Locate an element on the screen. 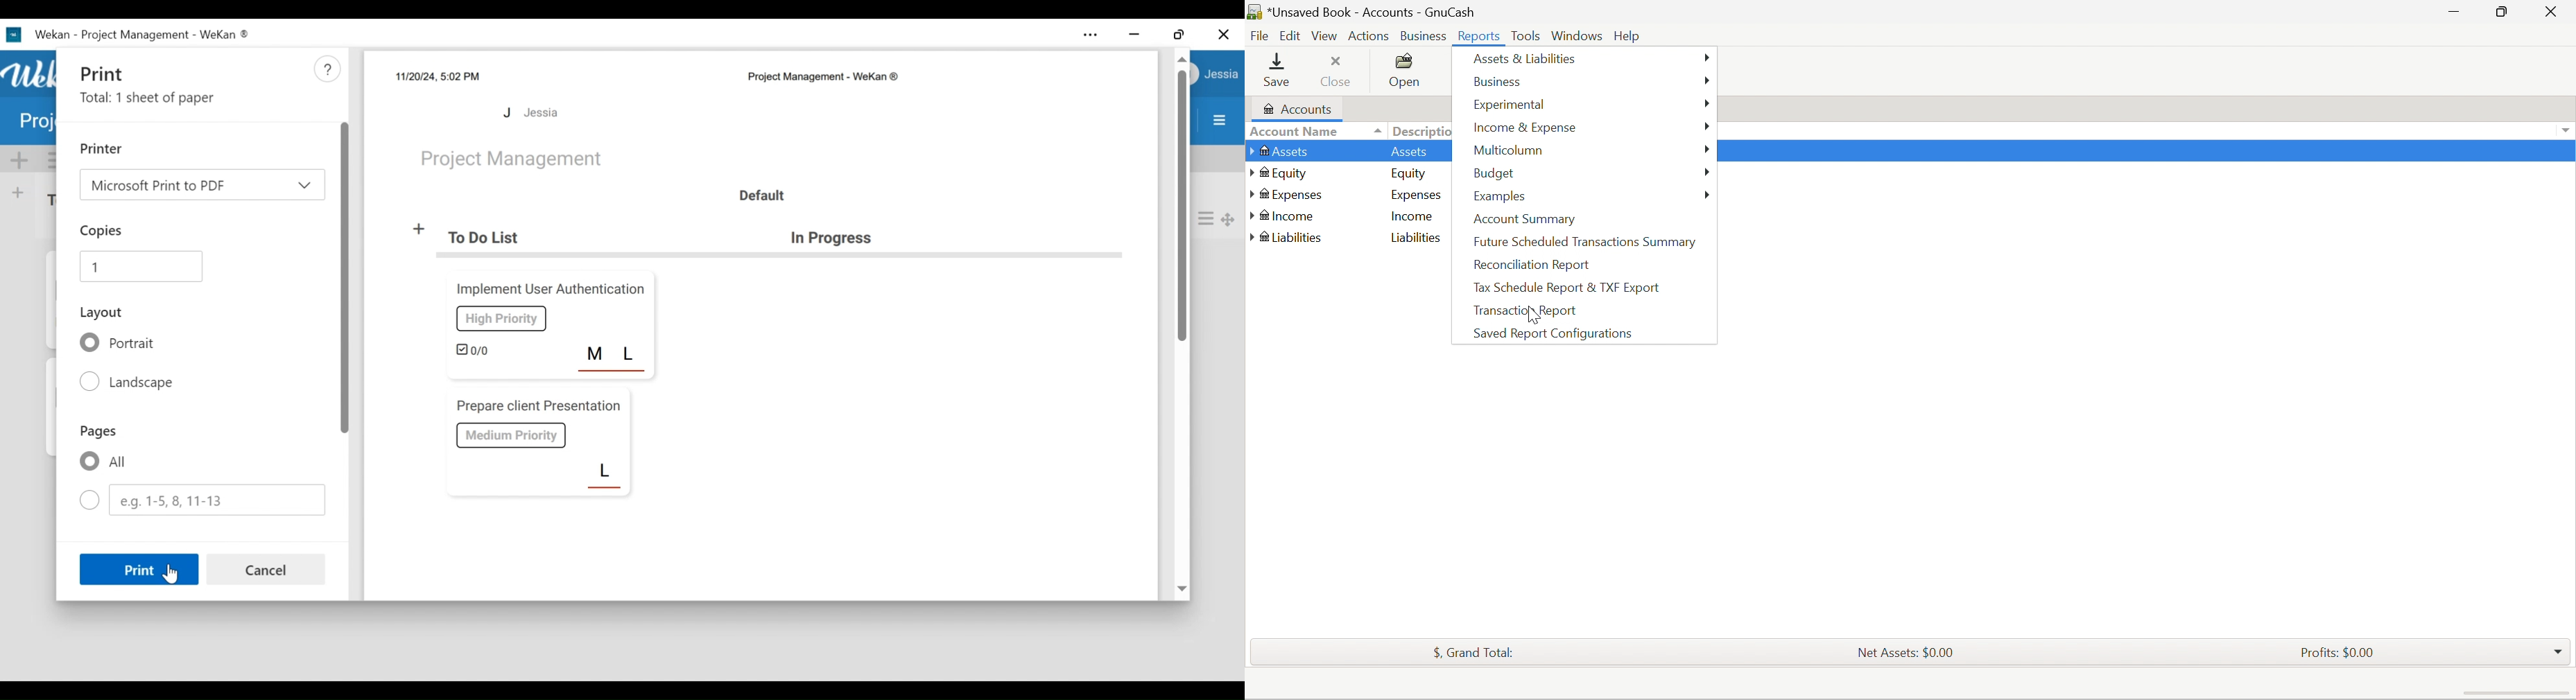 This screenshot has height=700, width=2576. Help is located at coordinates (326, 69).